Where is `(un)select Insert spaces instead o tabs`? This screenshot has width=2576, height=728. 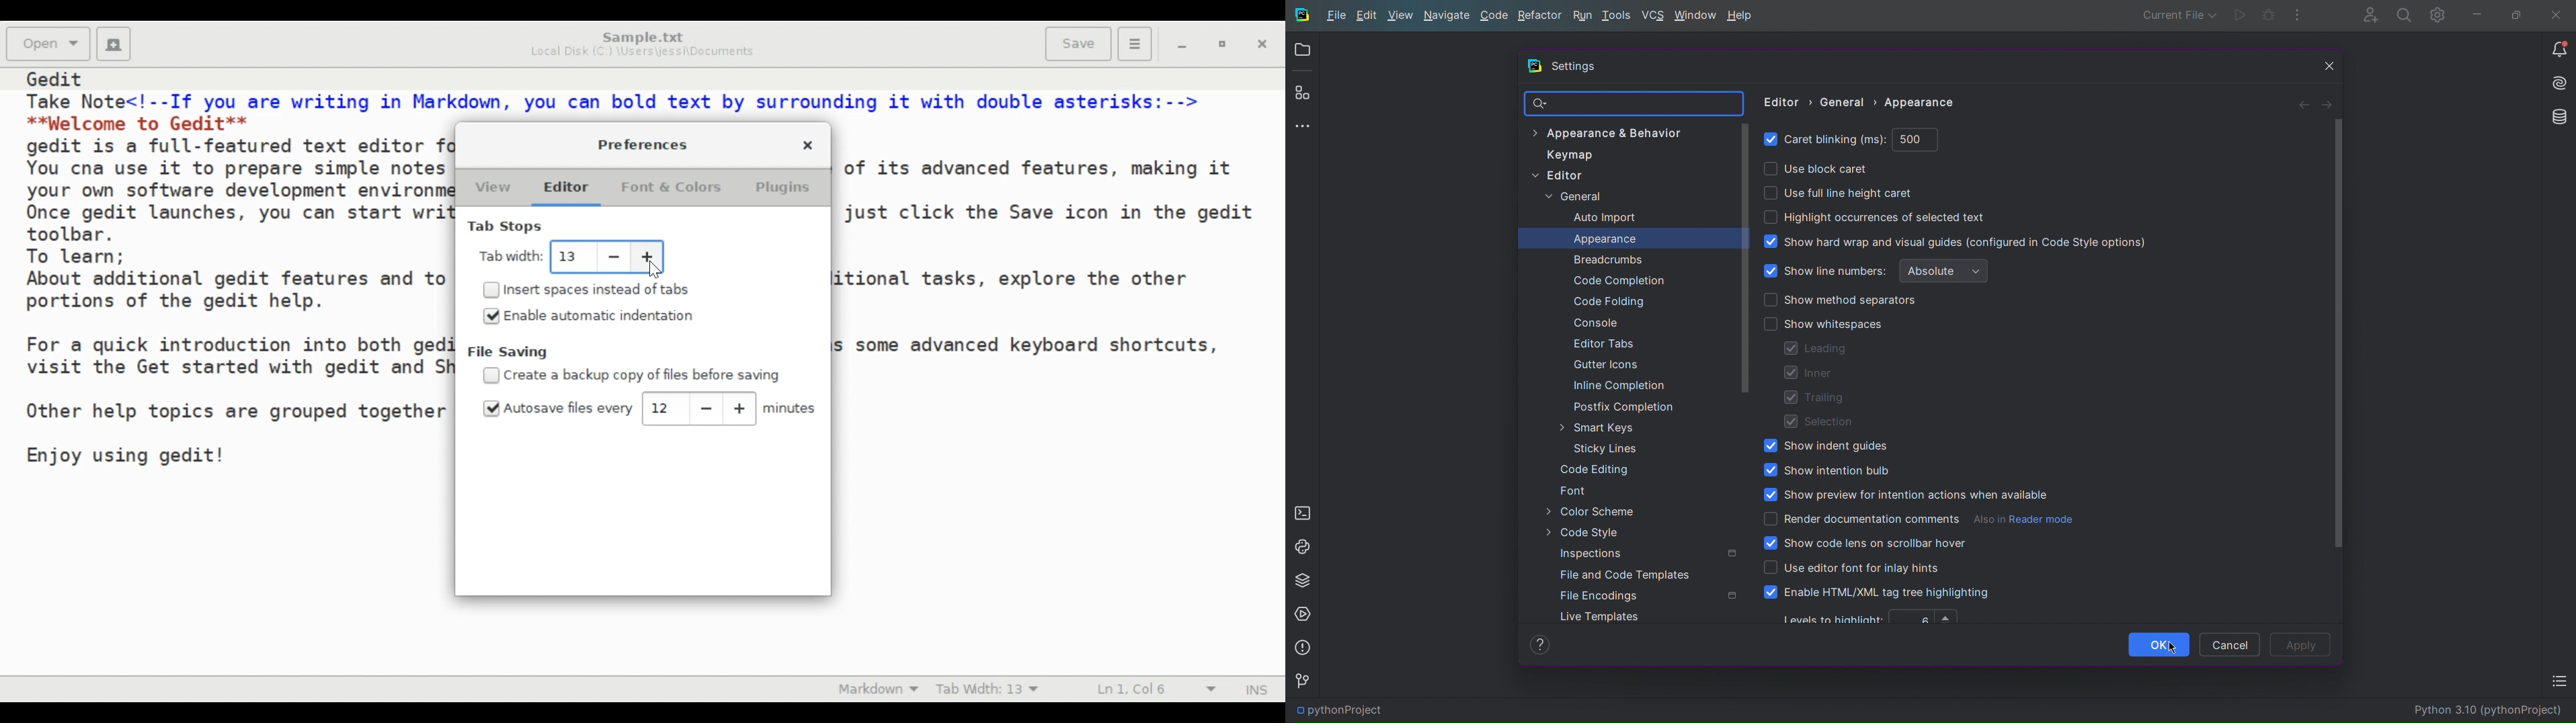 (un)select Insert spaces instead o tabs is located at coordinates (593, 290).